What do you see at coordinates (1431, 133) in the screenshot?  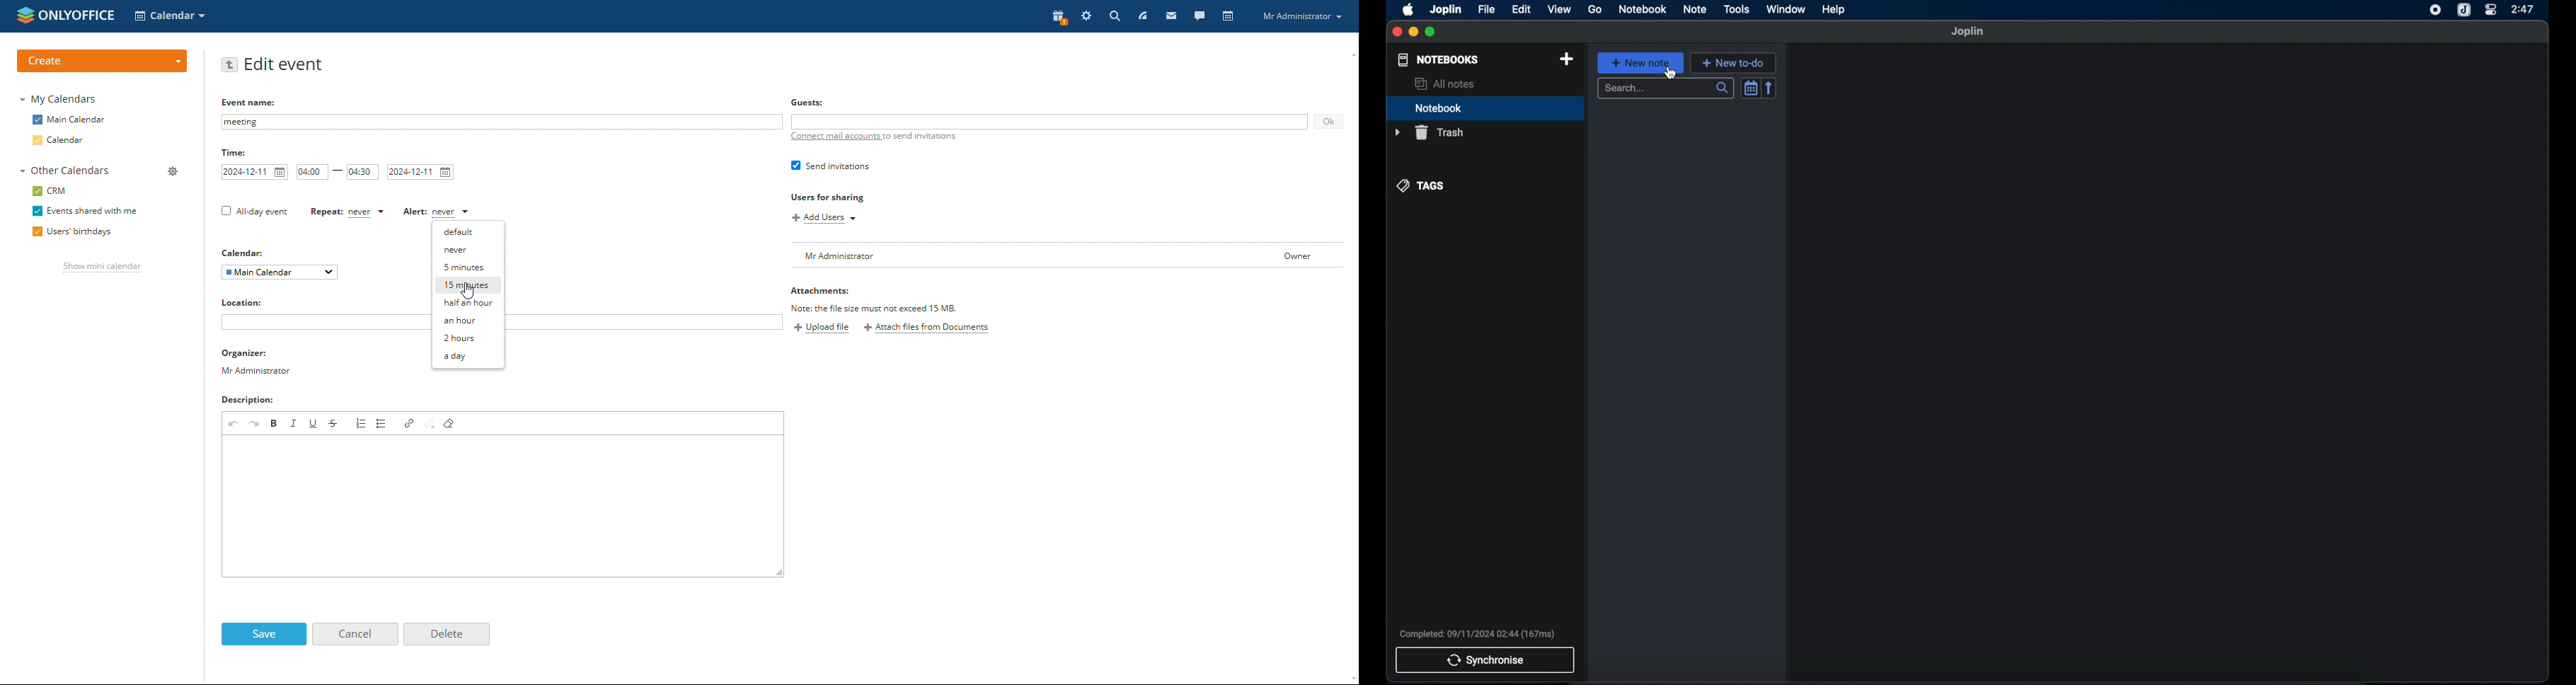 I see `trash` at bounding box center [1431, 133].